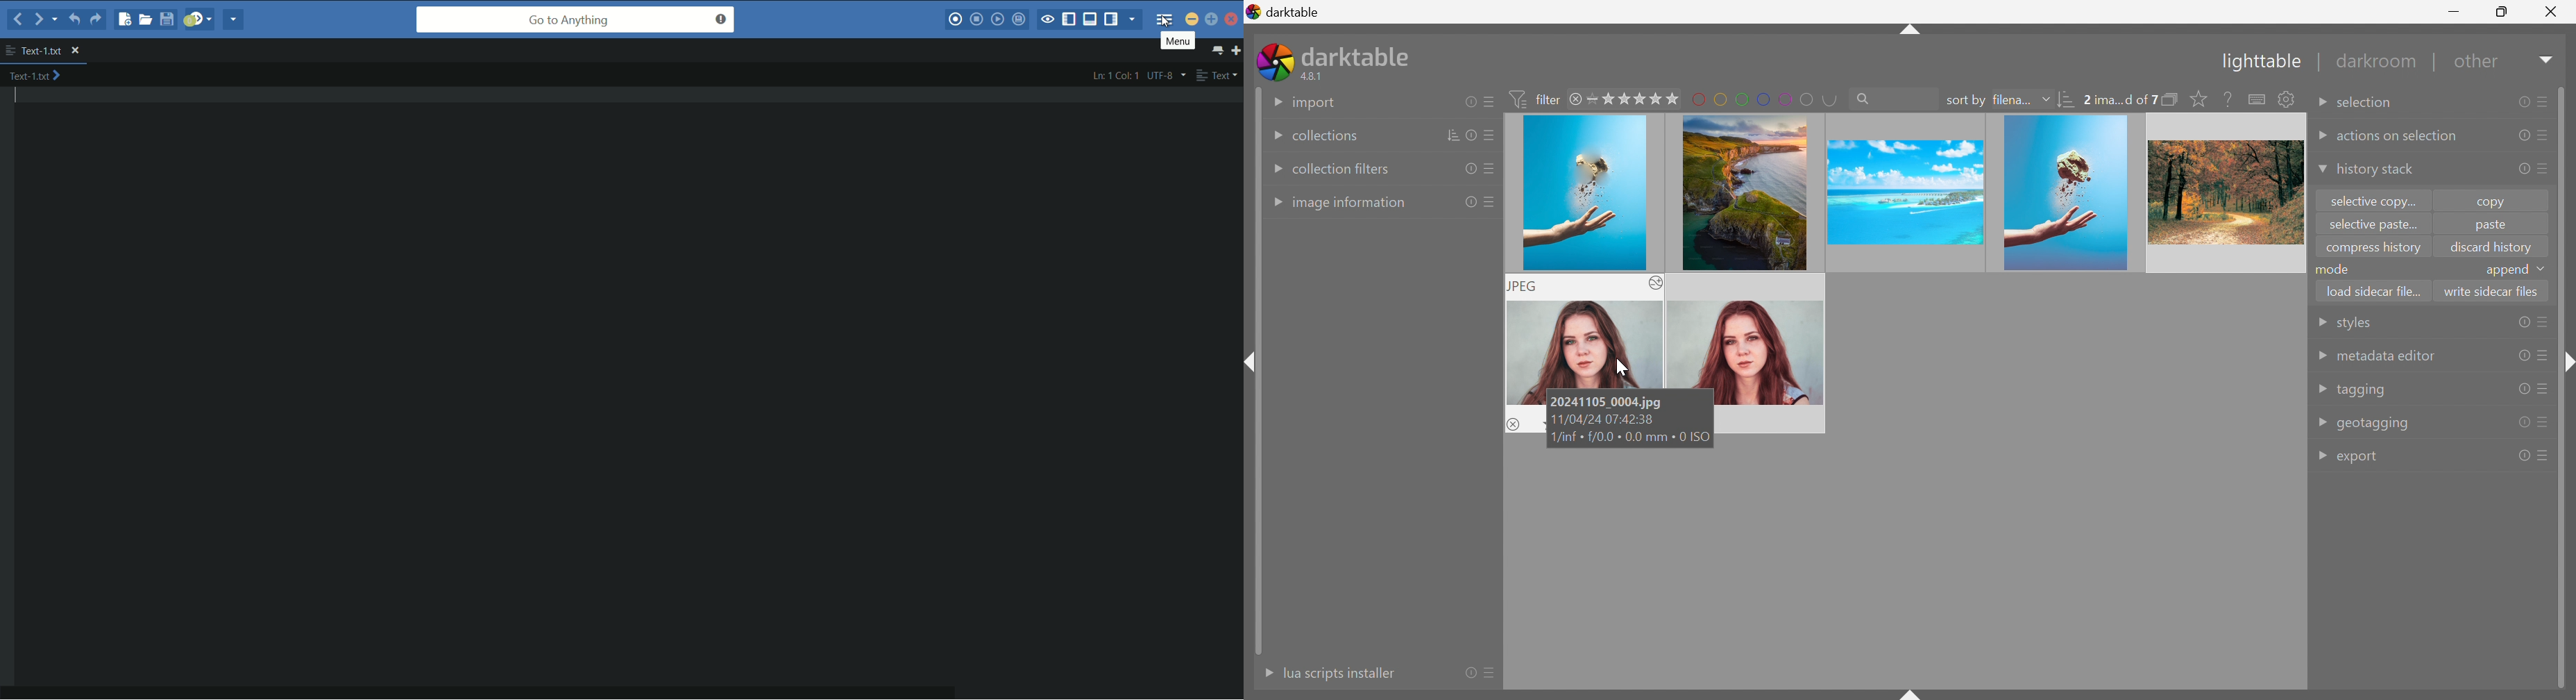 The height and width of the screenshot is (700, 2576). I want to click on presets, so click(2543, 356).